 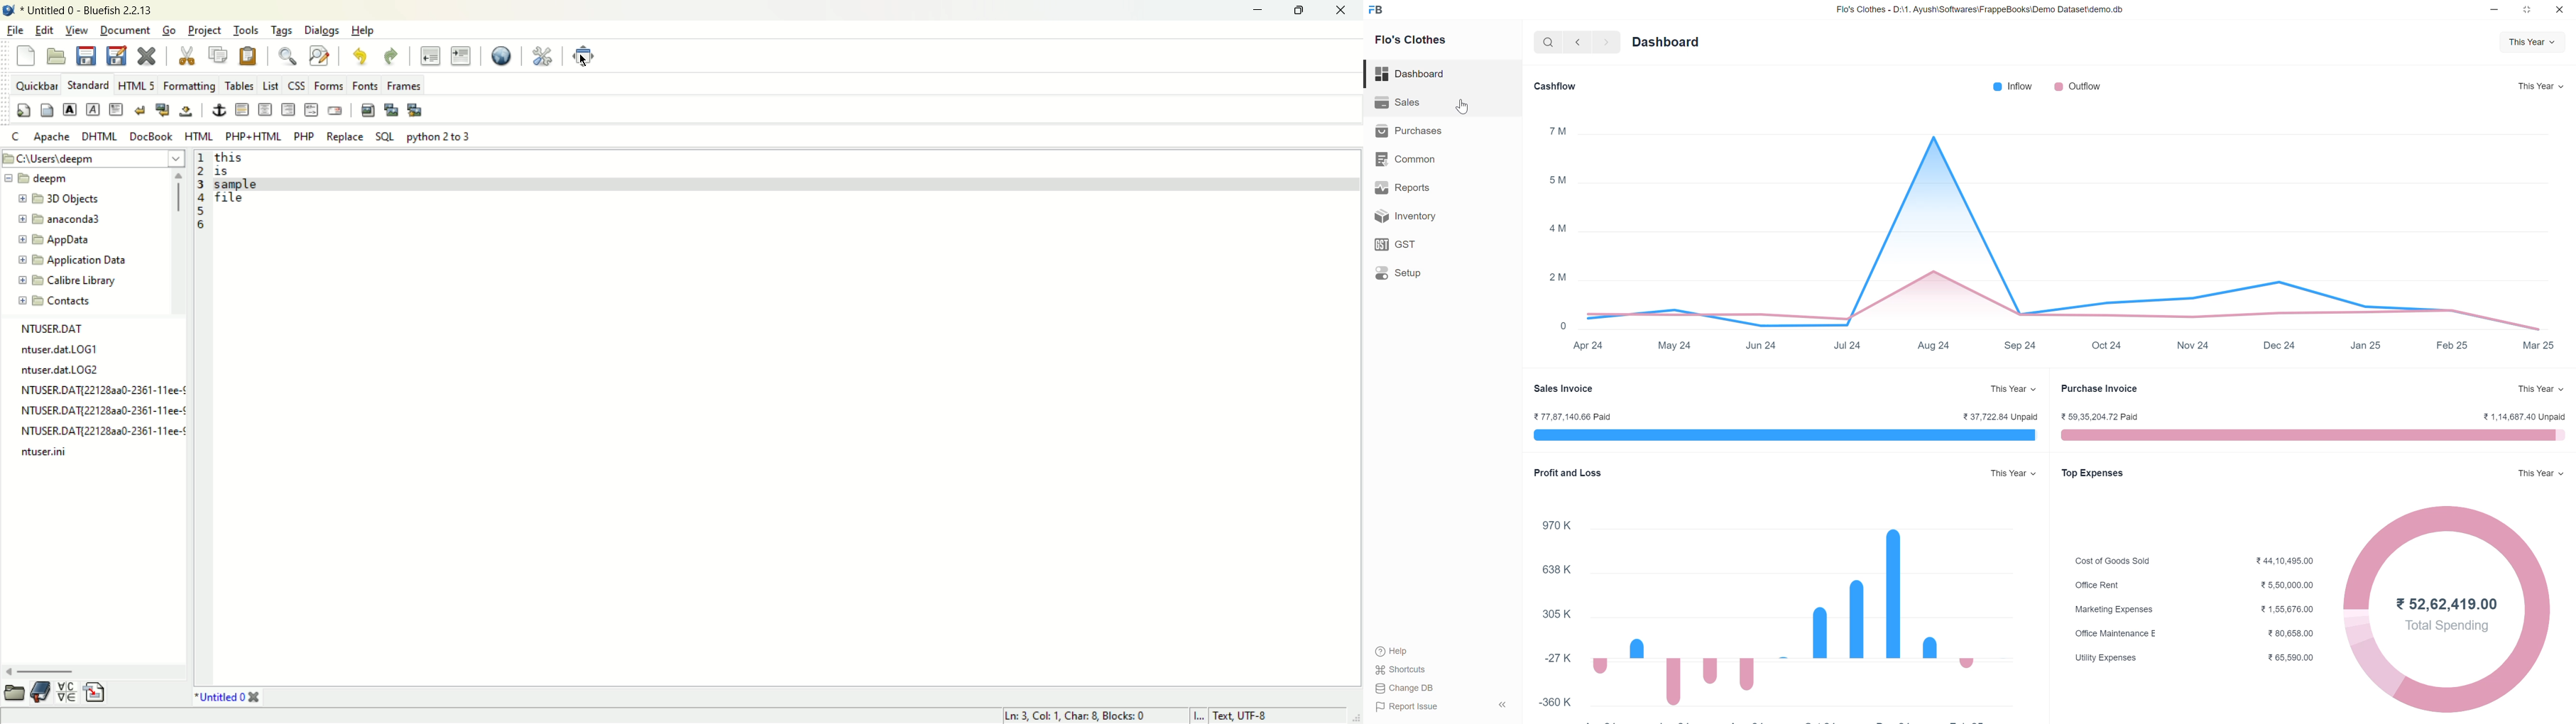 I want to click on Change DB, so click(x=1405, y=688).